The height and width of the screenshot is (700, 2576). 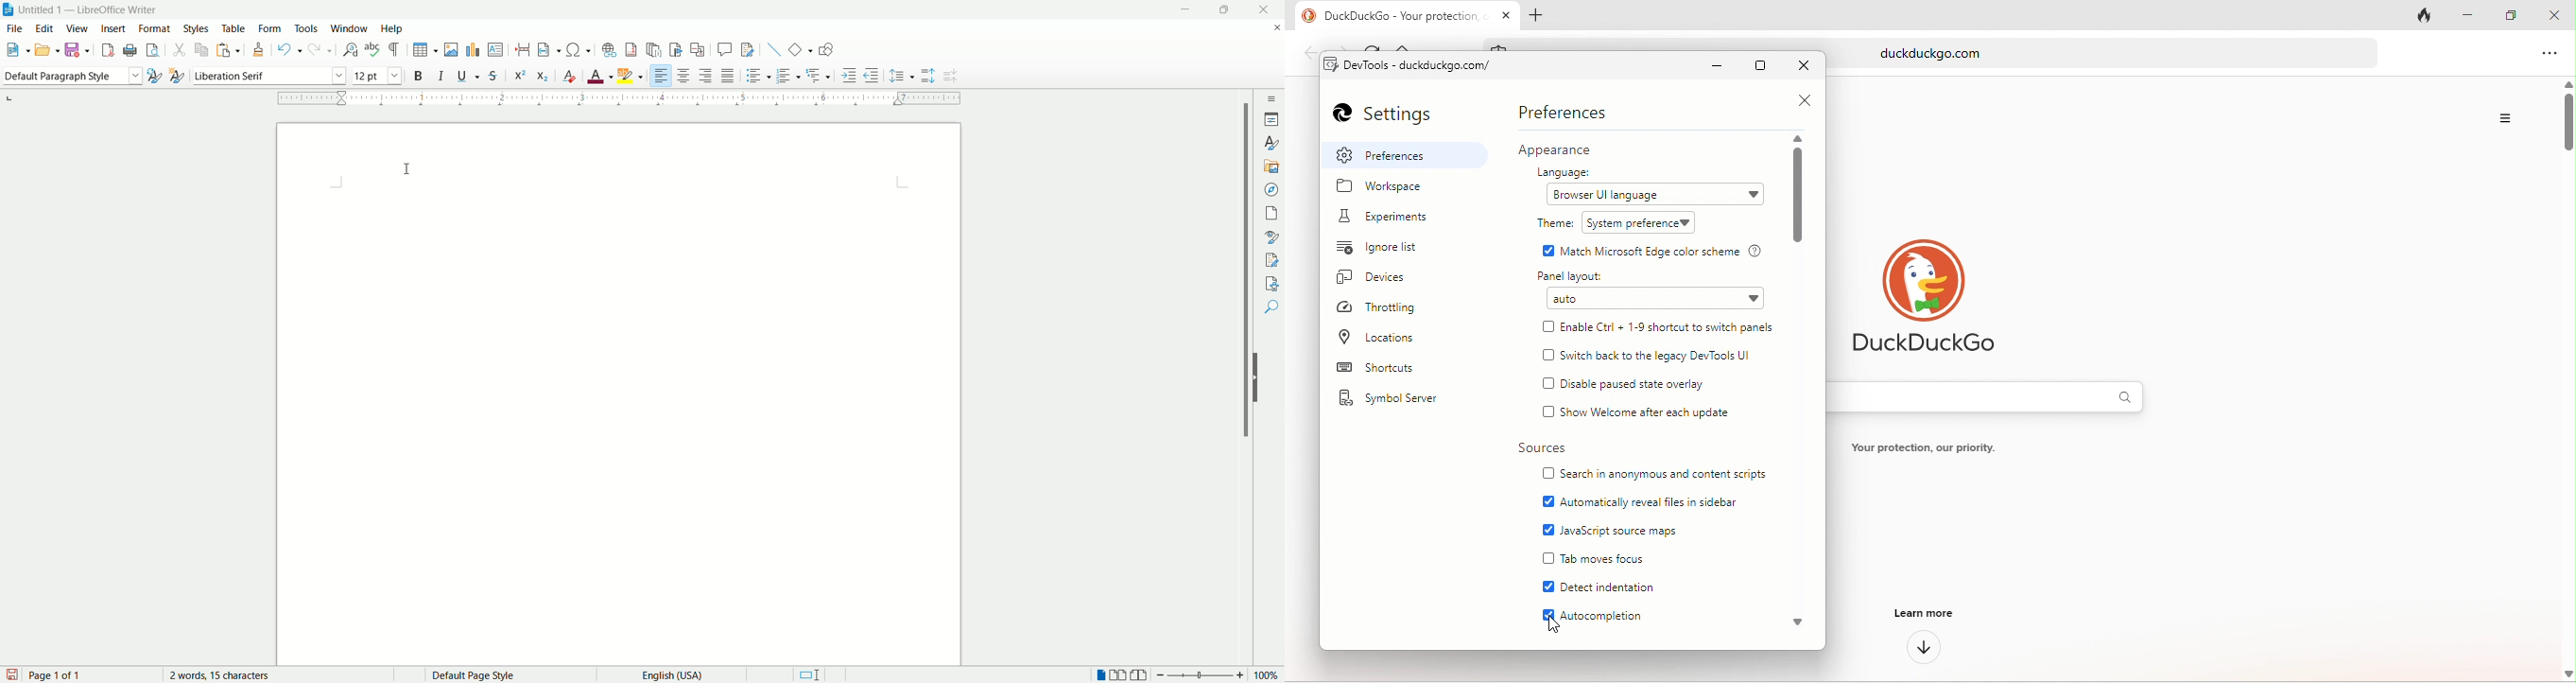 What do you see at coordinates (1388, 308) in the screenshot?
I see `throttlings` at bounding box center [1388, 308].